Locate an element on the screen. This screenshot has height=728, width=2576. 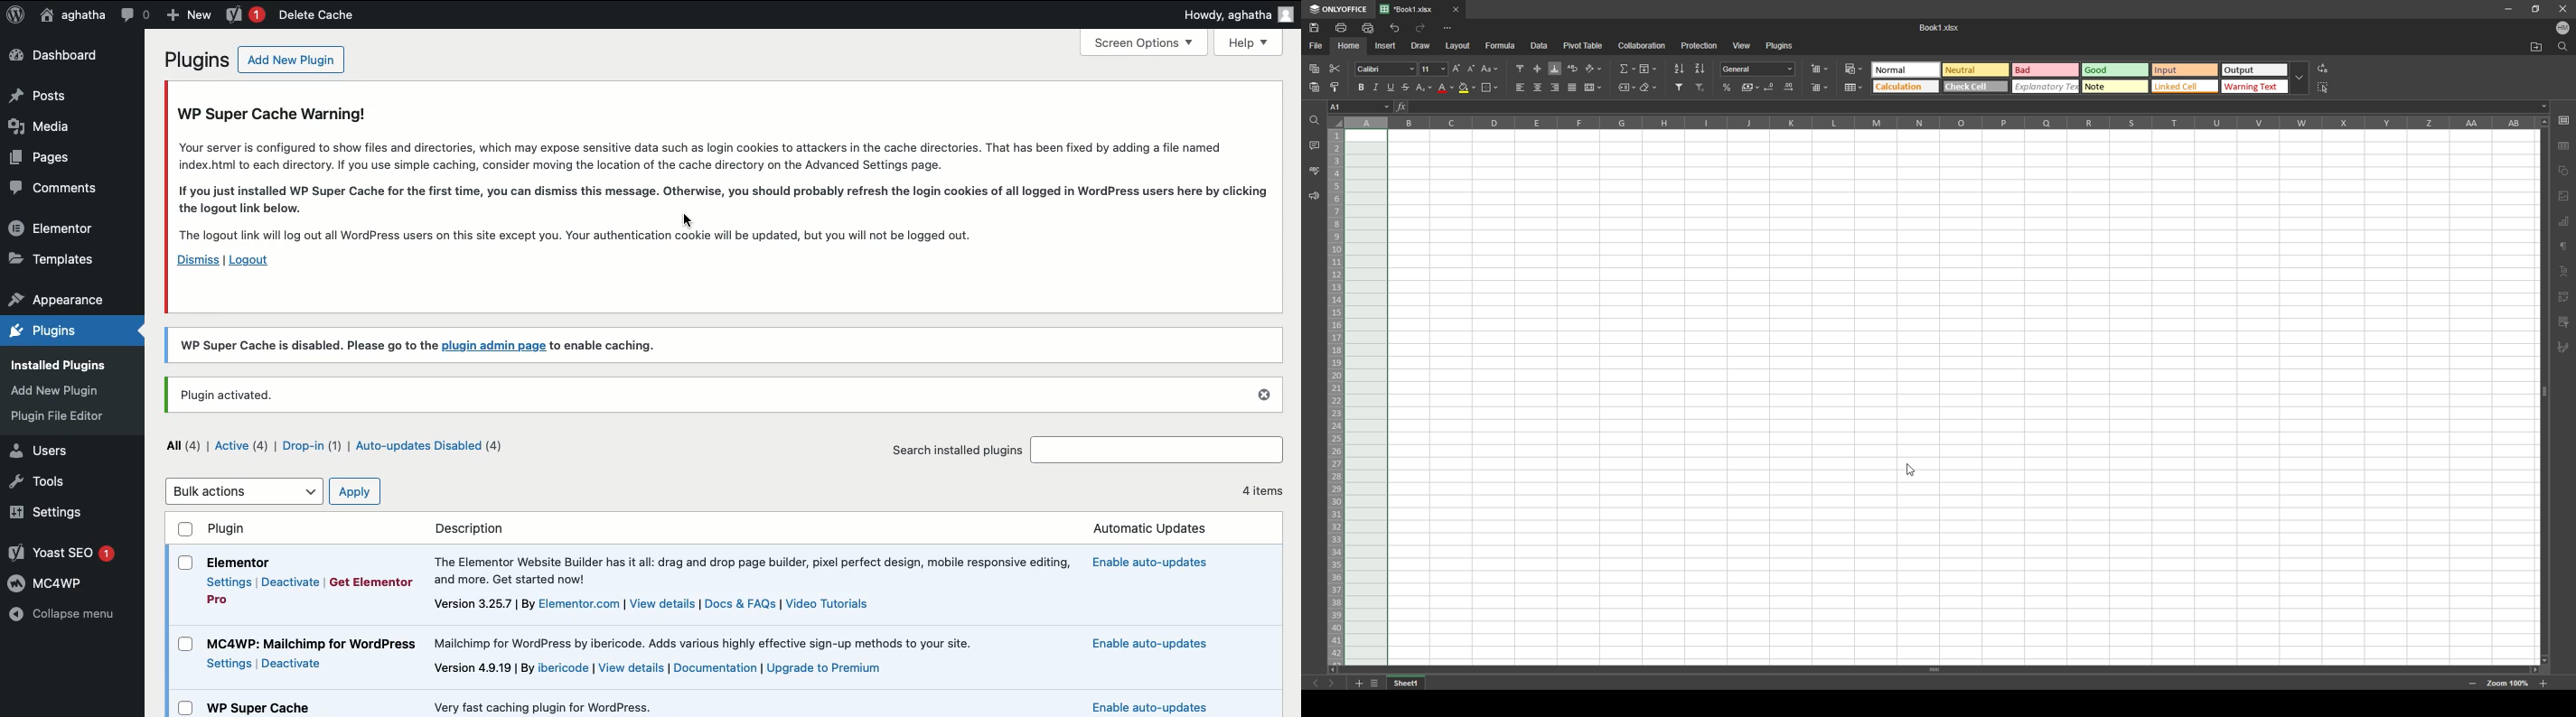
Plugins is located at coordinates (53, 418).